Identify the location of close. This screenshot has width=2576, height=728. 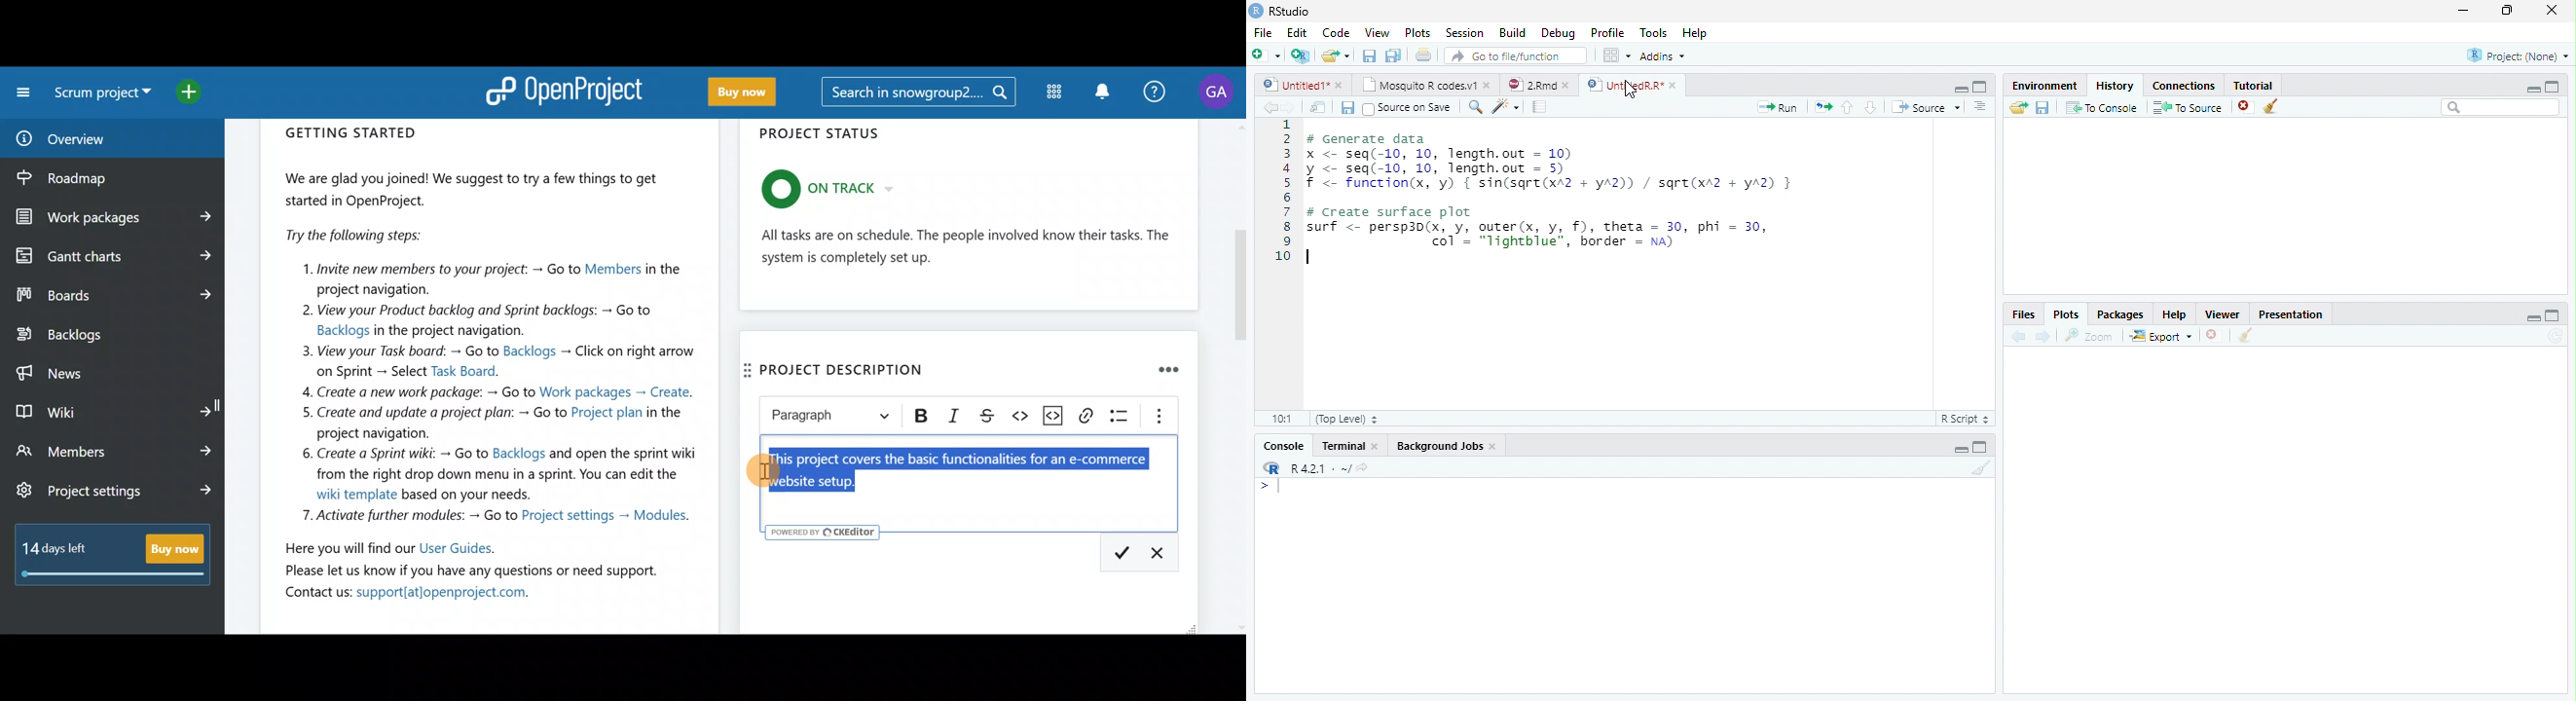
(2552, 10).